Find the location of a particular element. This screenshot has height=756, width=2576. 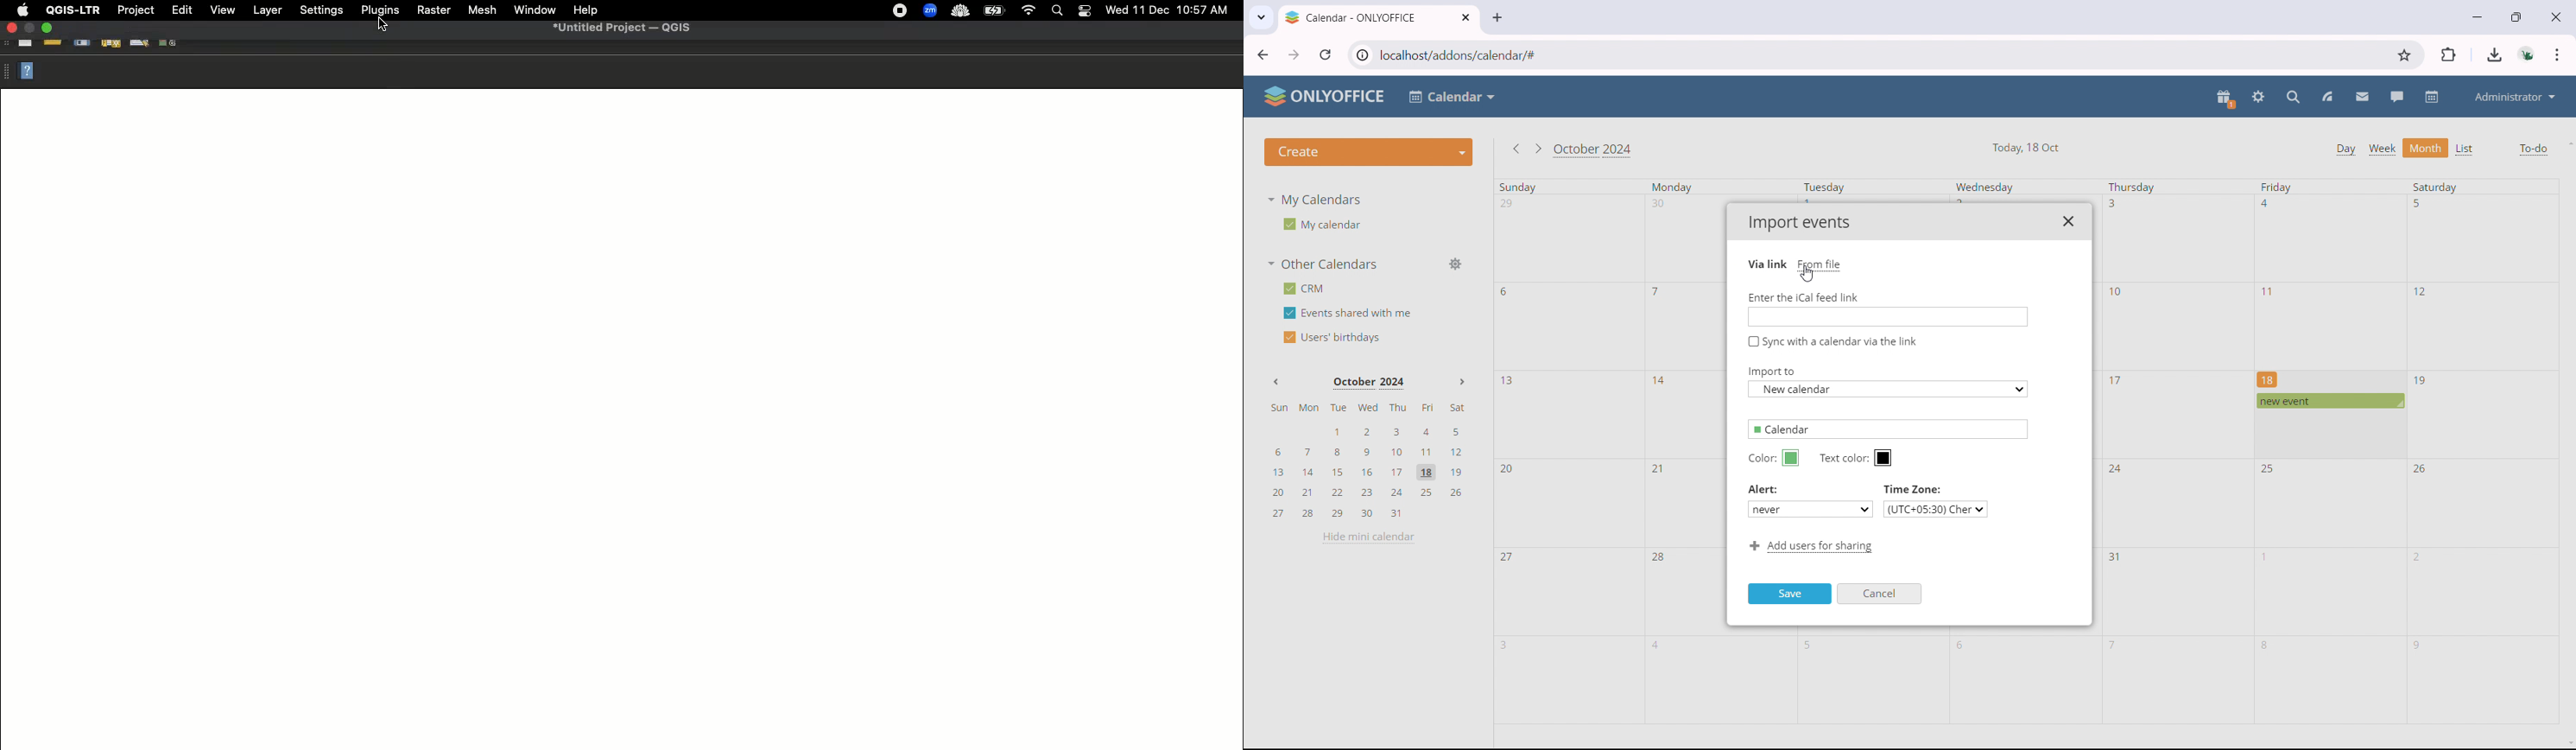

1 is located at coordinates (2267, 557).